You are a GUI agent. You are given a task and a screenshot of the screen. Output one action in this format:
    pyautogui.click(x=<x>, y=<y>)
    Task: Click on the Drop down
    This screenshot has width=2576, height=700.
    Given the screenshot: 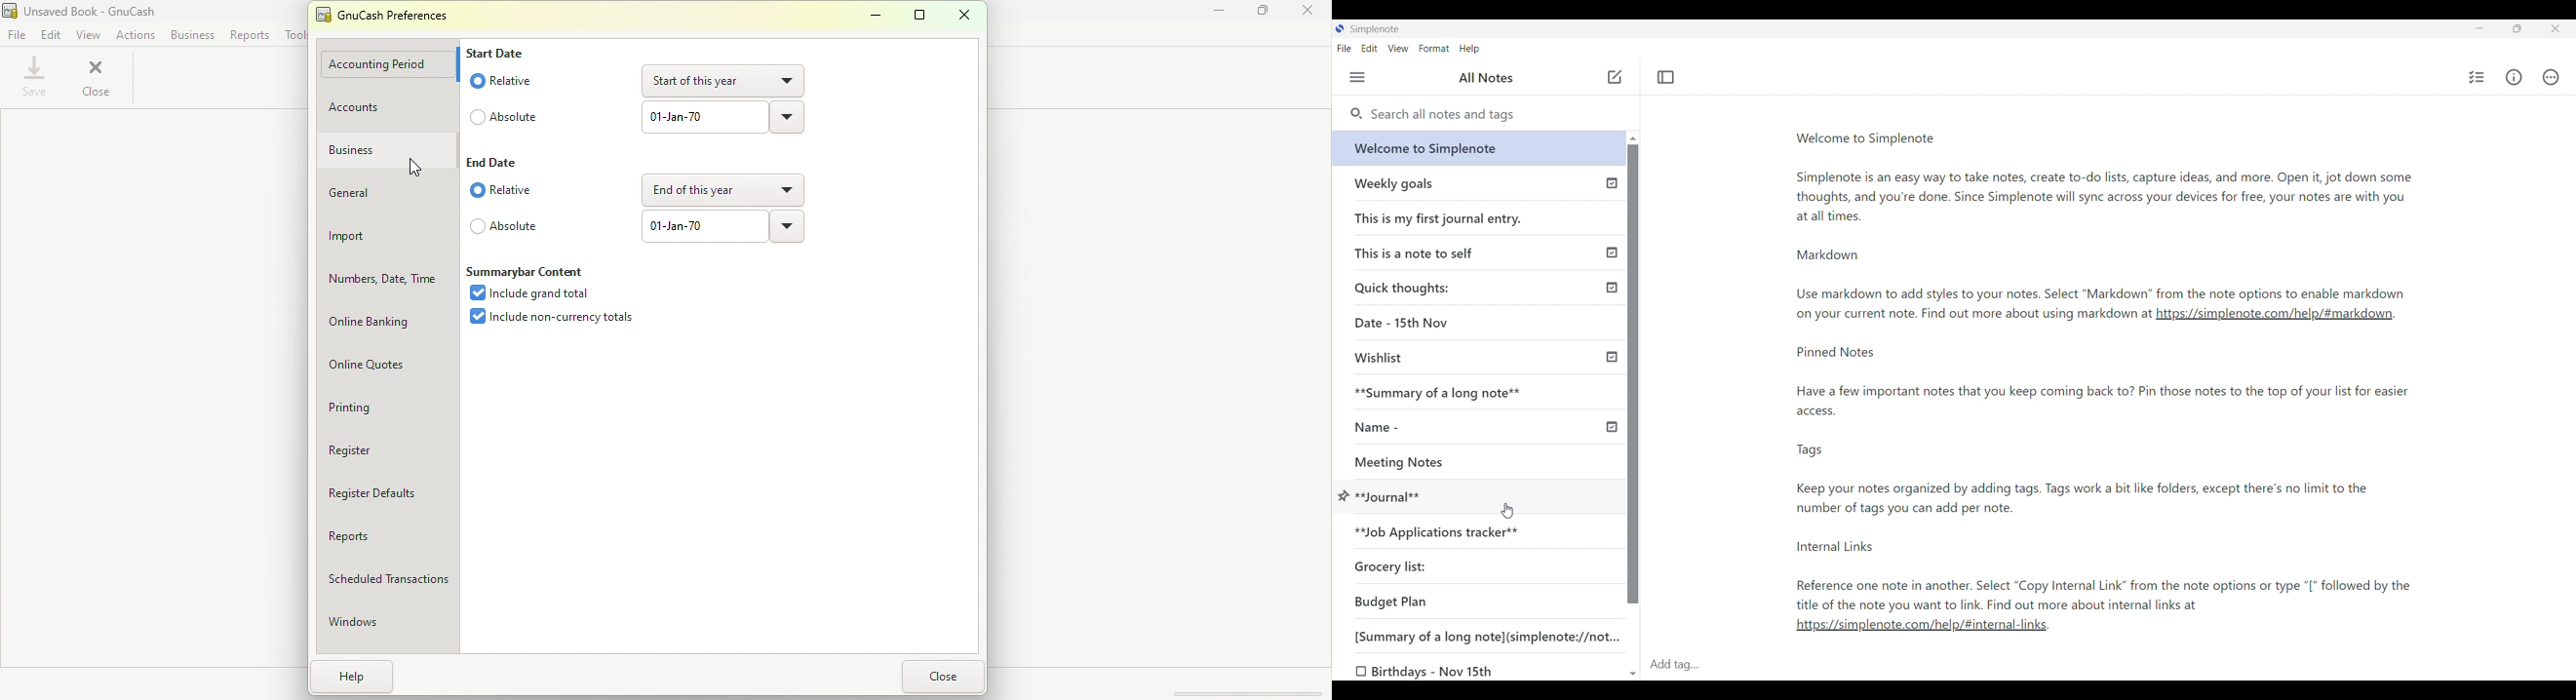 What is the action you would take?
    pyautogui.click(x=722, y=80)
    